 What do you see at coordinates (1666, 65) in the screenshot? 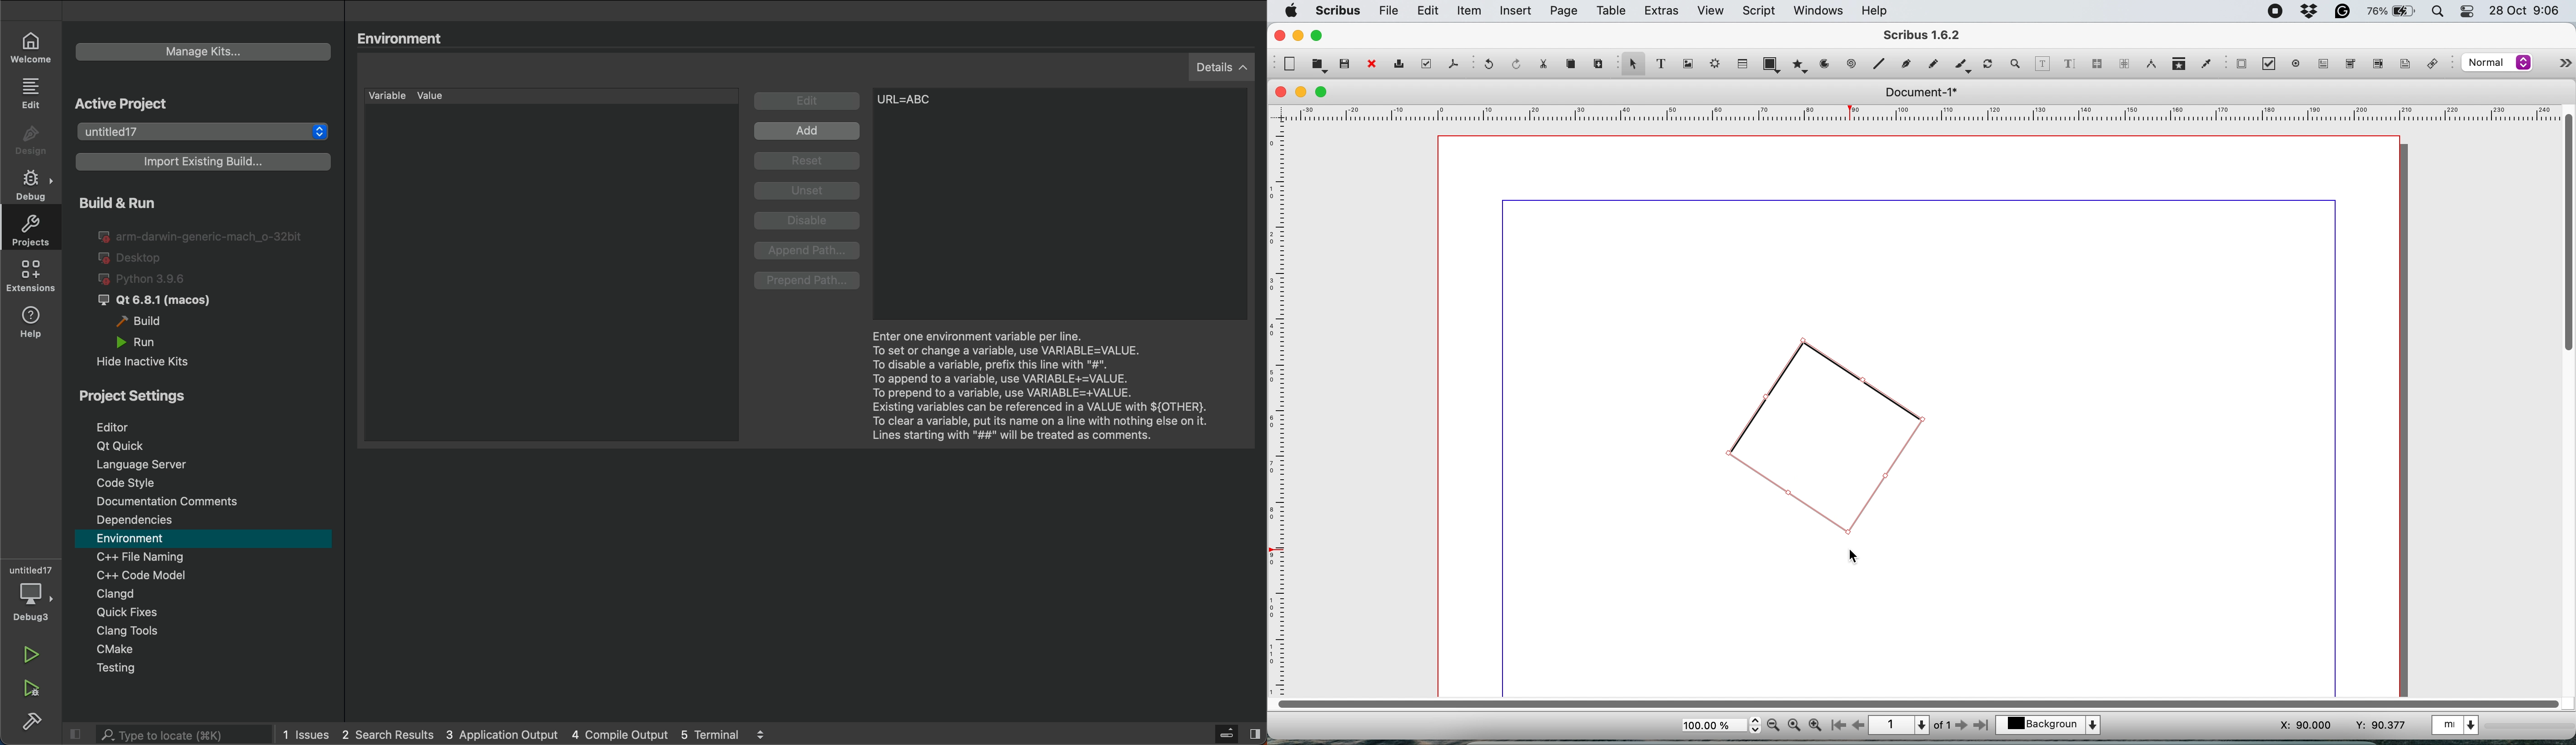
I see `text frame` at bounding box center [1666, 65].